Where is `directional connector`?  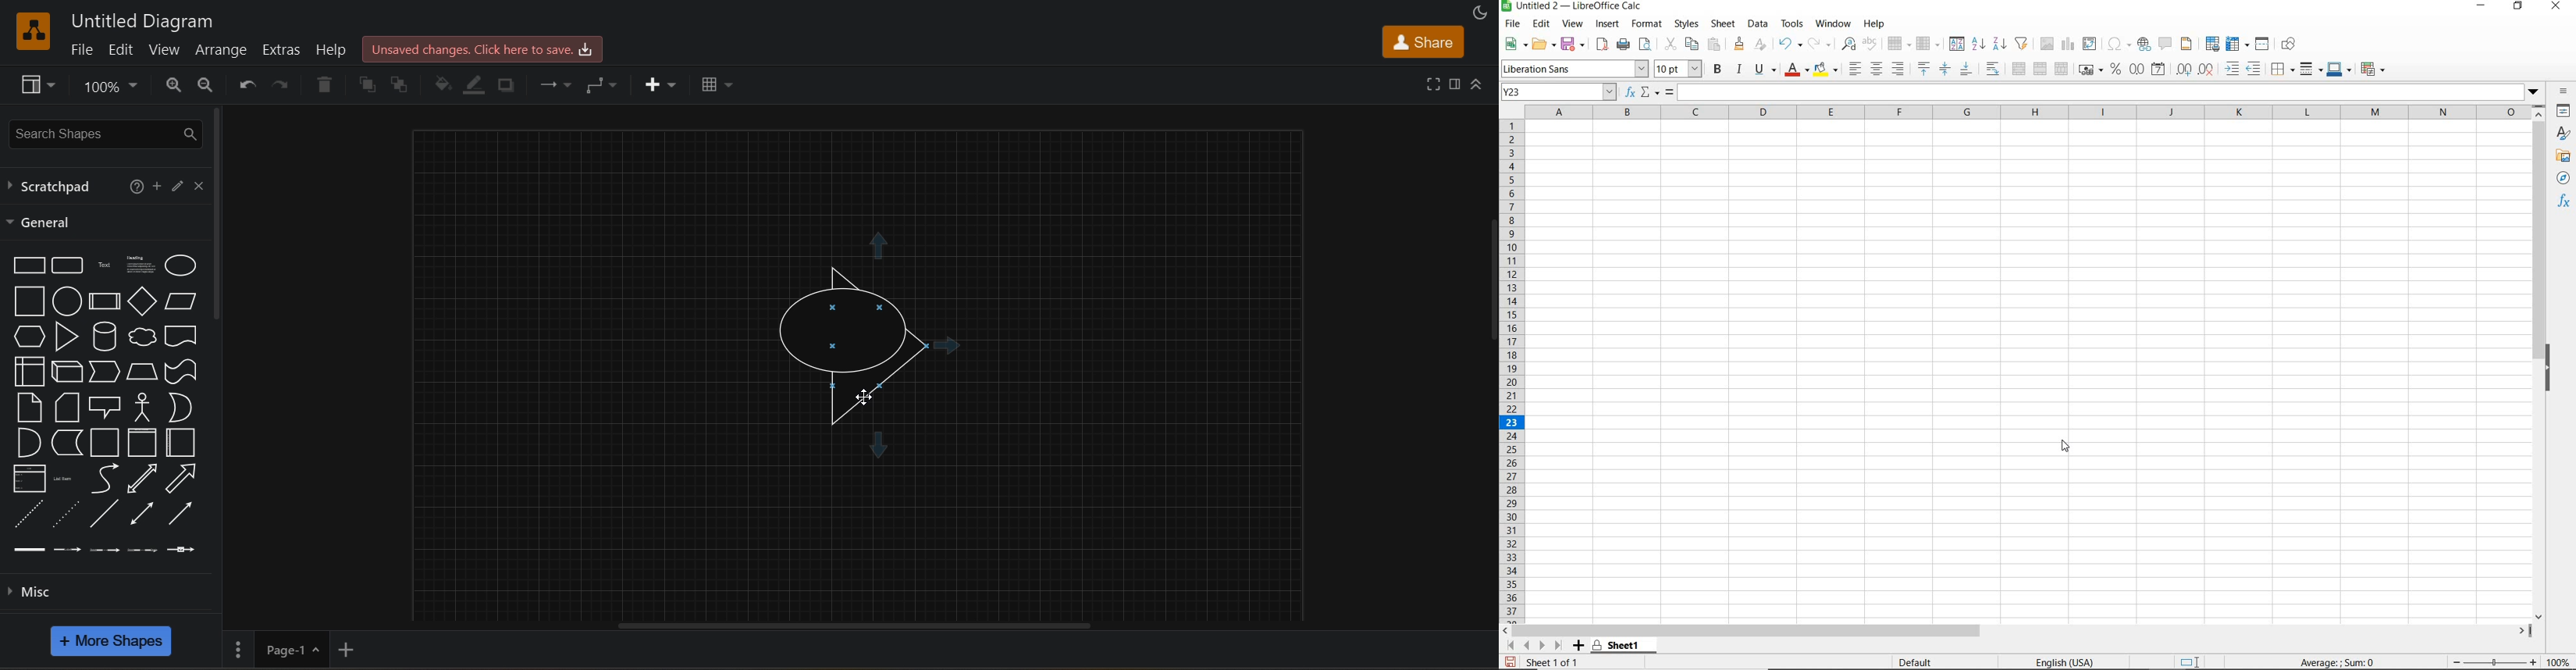 directional connector is located at coordinates (180, 513).